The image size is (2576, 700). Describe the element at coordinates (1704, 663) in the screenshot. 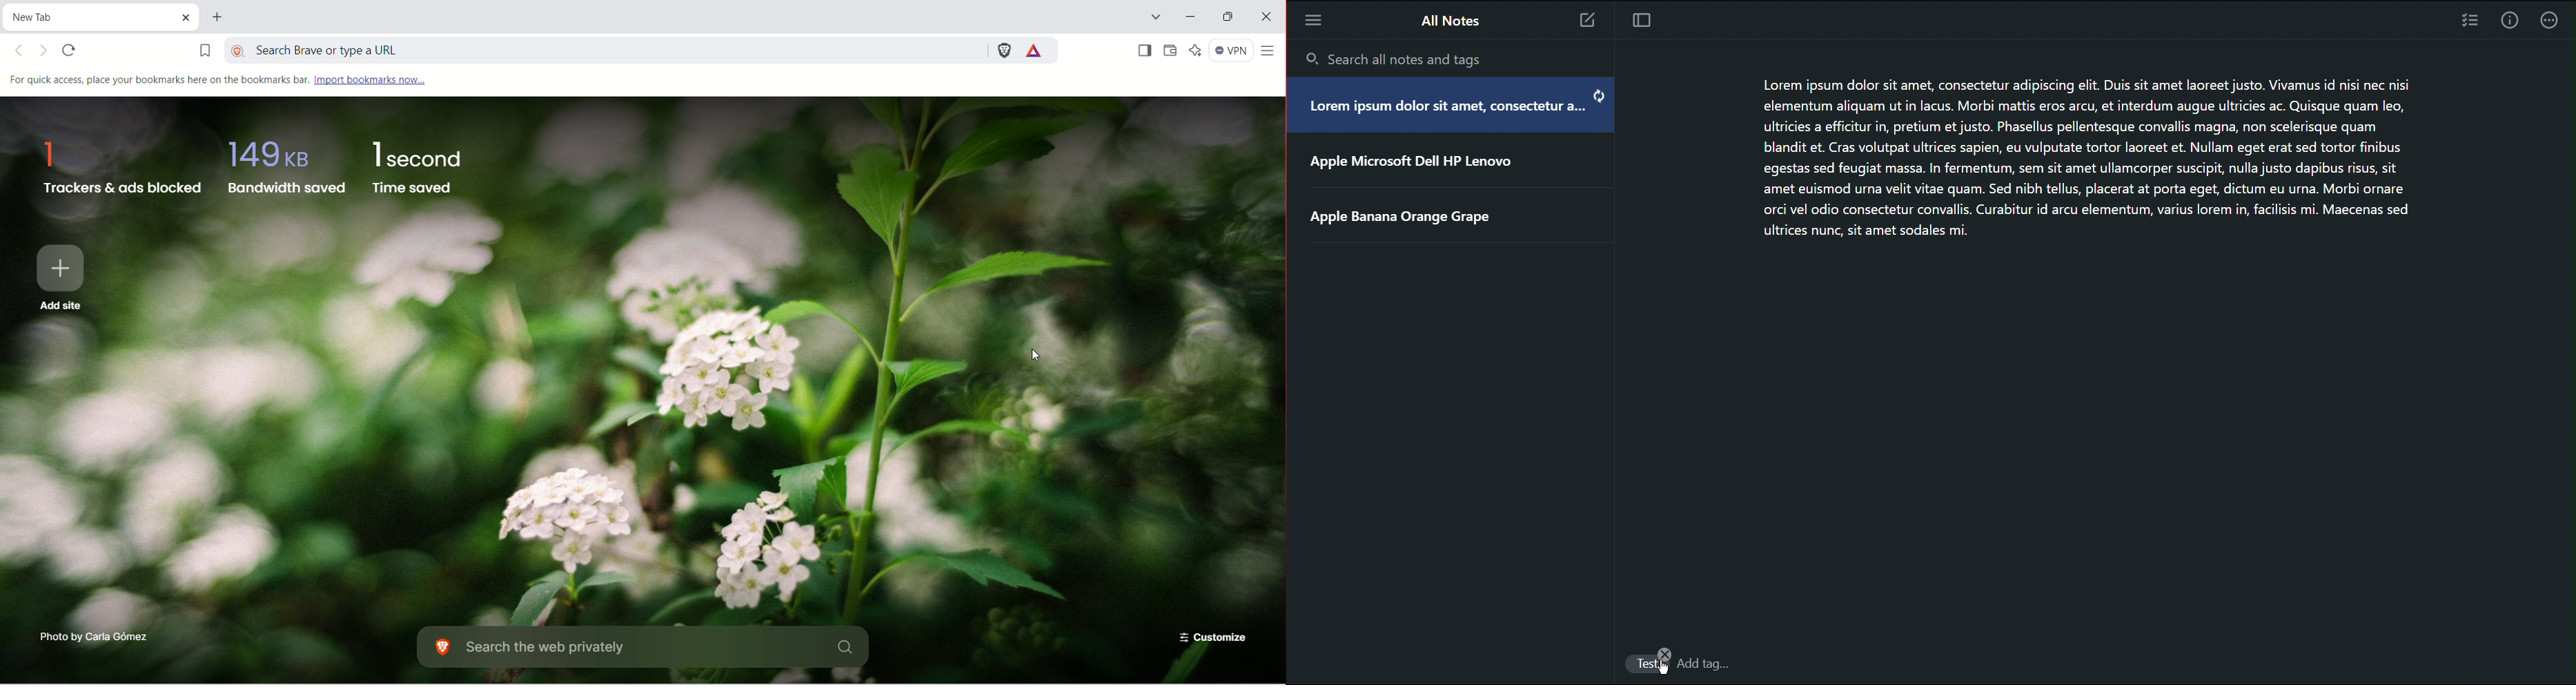

I see `add Tag` at that location.